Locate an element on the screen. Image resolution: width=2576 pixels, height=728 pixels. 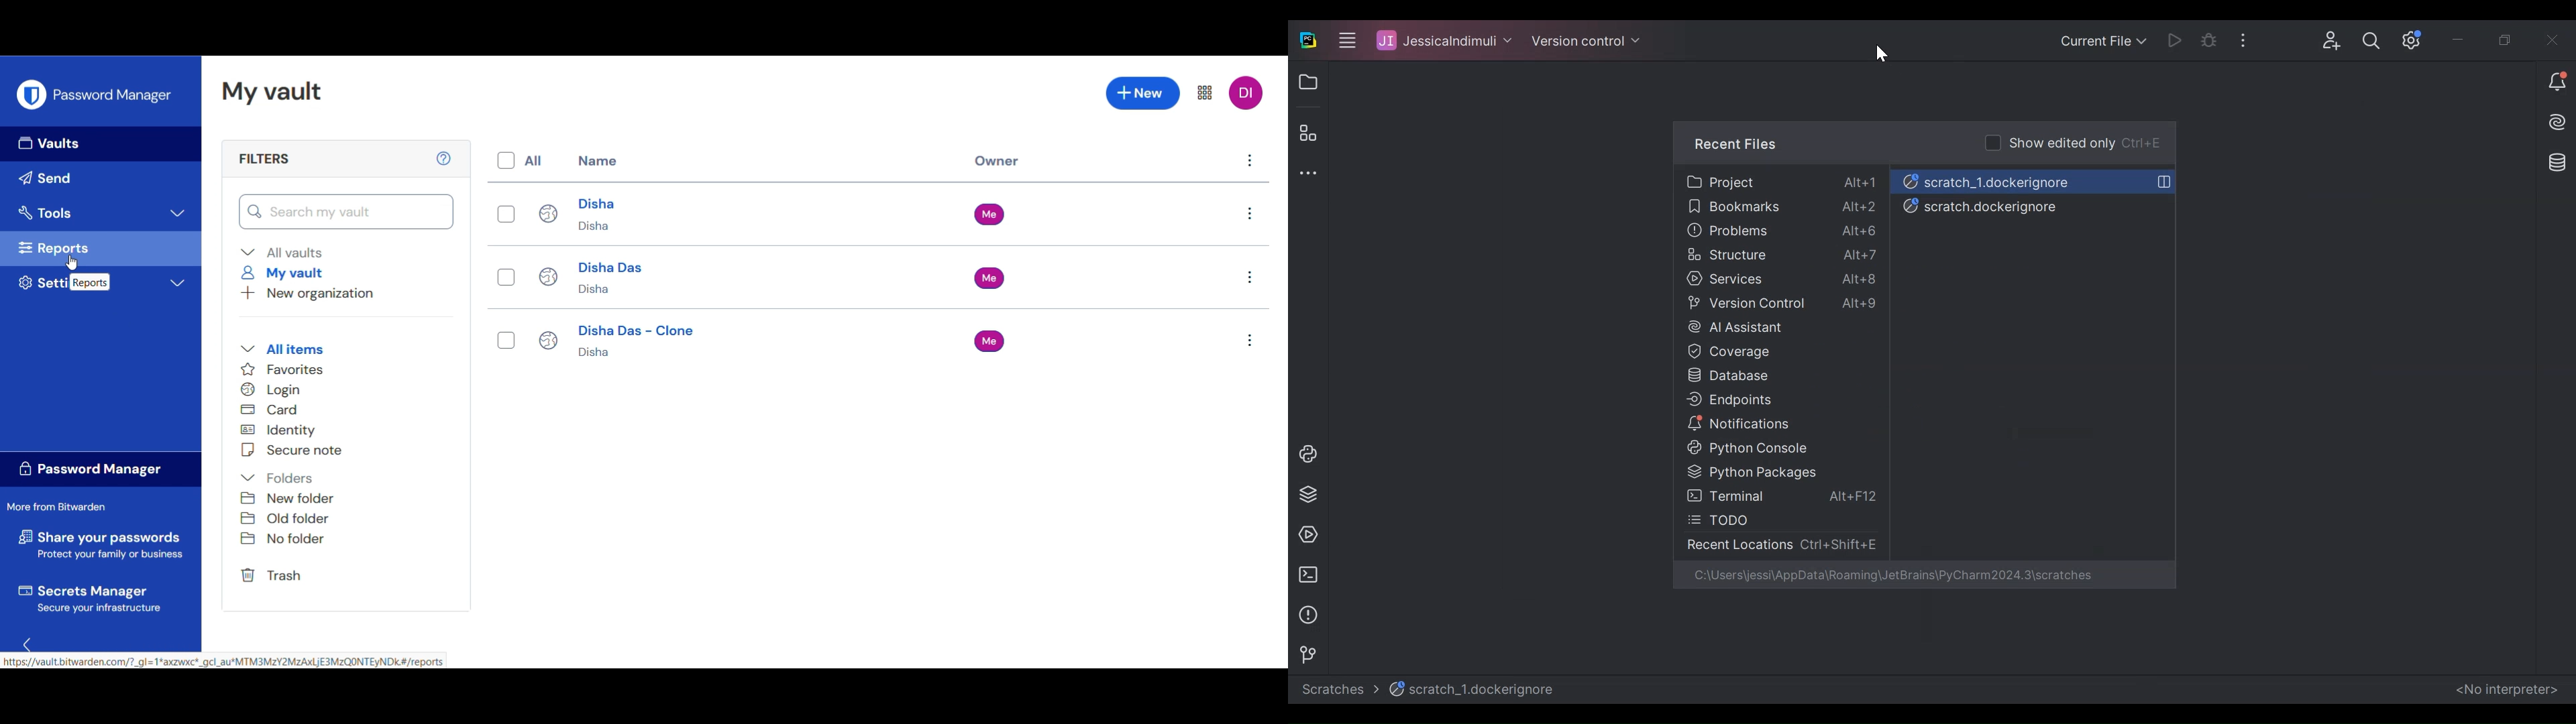
AI Assistant is located at coordinates (1780, 326).